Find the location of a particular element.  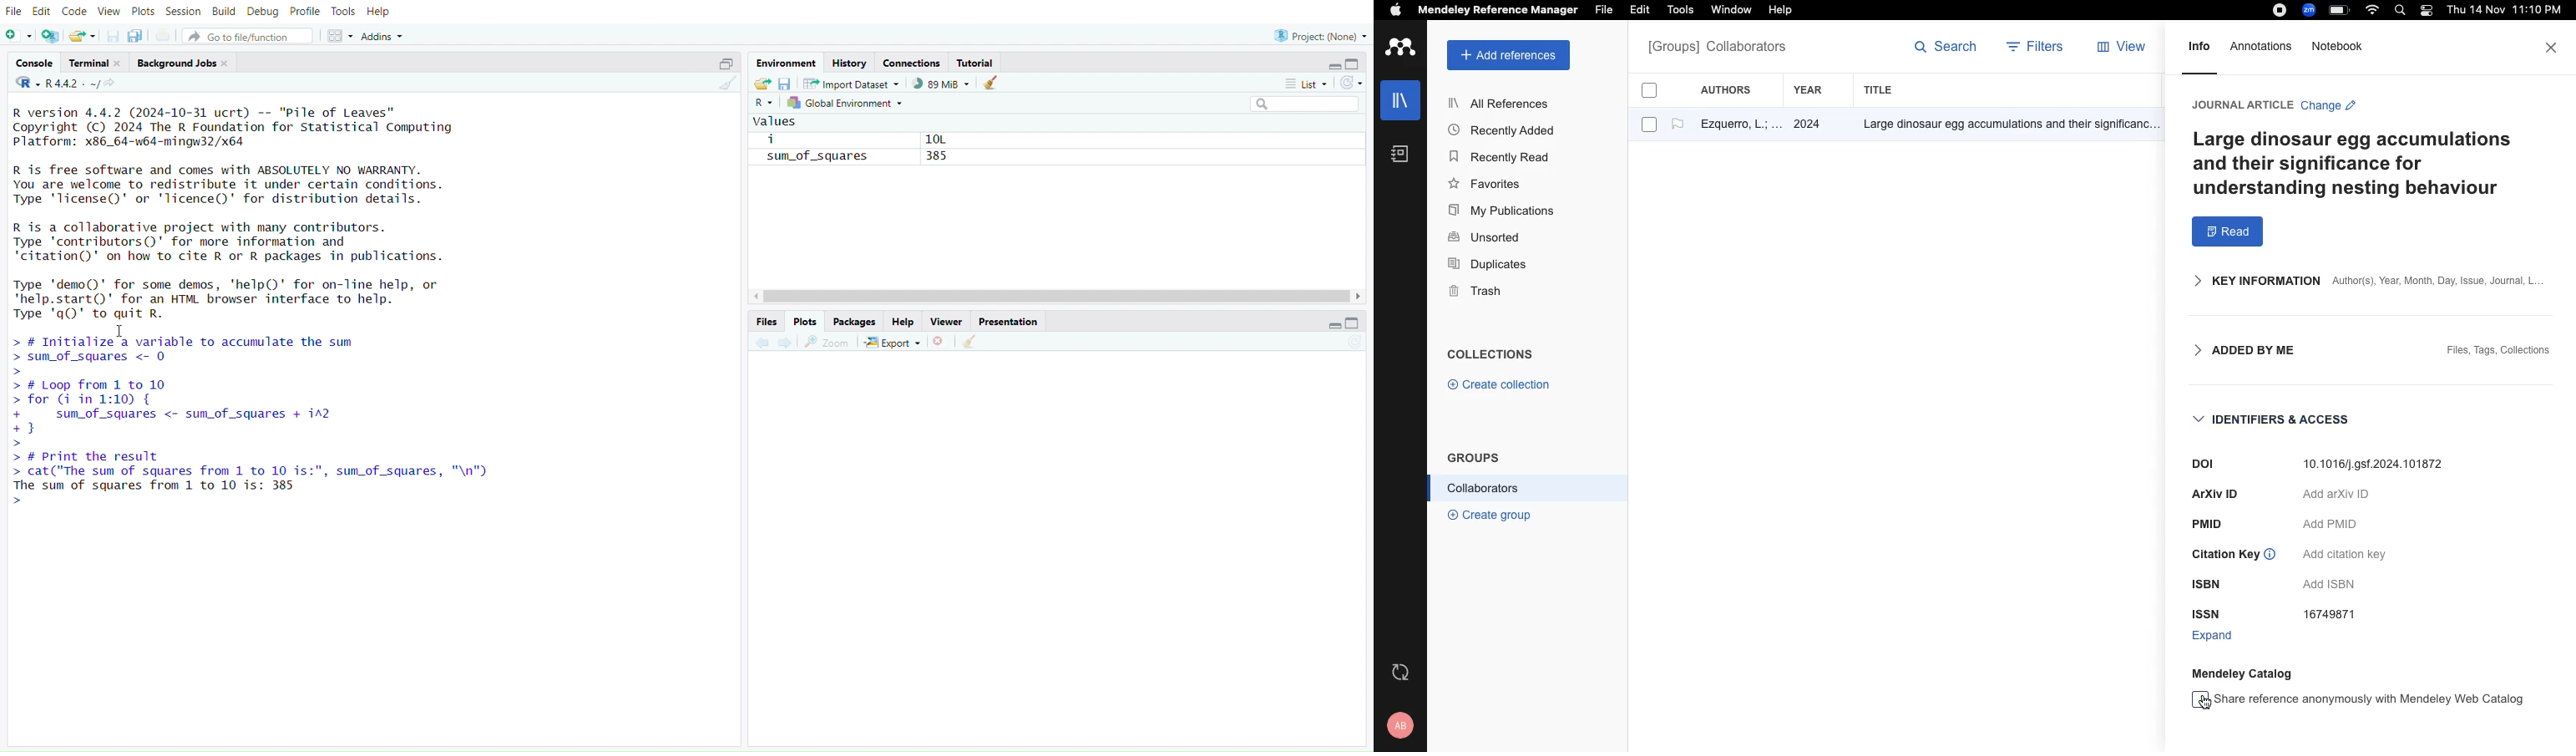

R version 4.4.2 (2024-10-31 ucrt) -- "Pile of Leaves"
Copyright (C) 2024 The R Foundation for Statistical Computing
Platform: x86_64-w64-mingw32/x64 is located at coordinates (247, 128).